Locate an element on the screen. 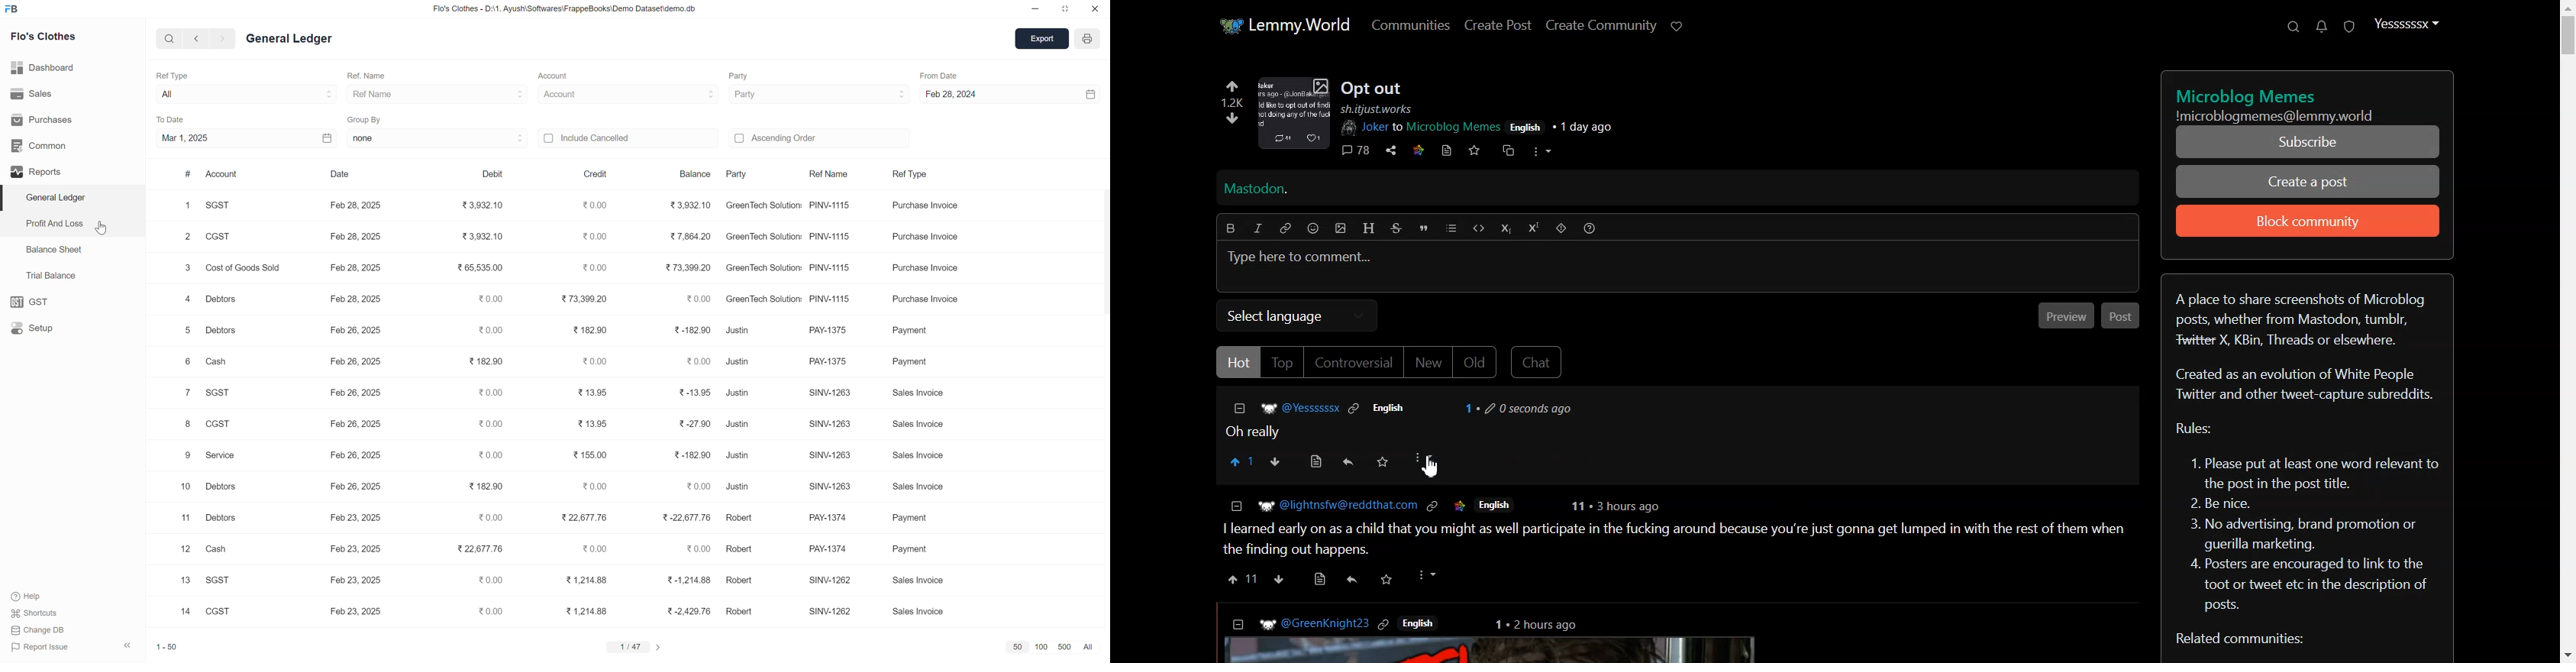 This screenshot has width=2576, height=672. 12 is located at coordinates (183, 548).